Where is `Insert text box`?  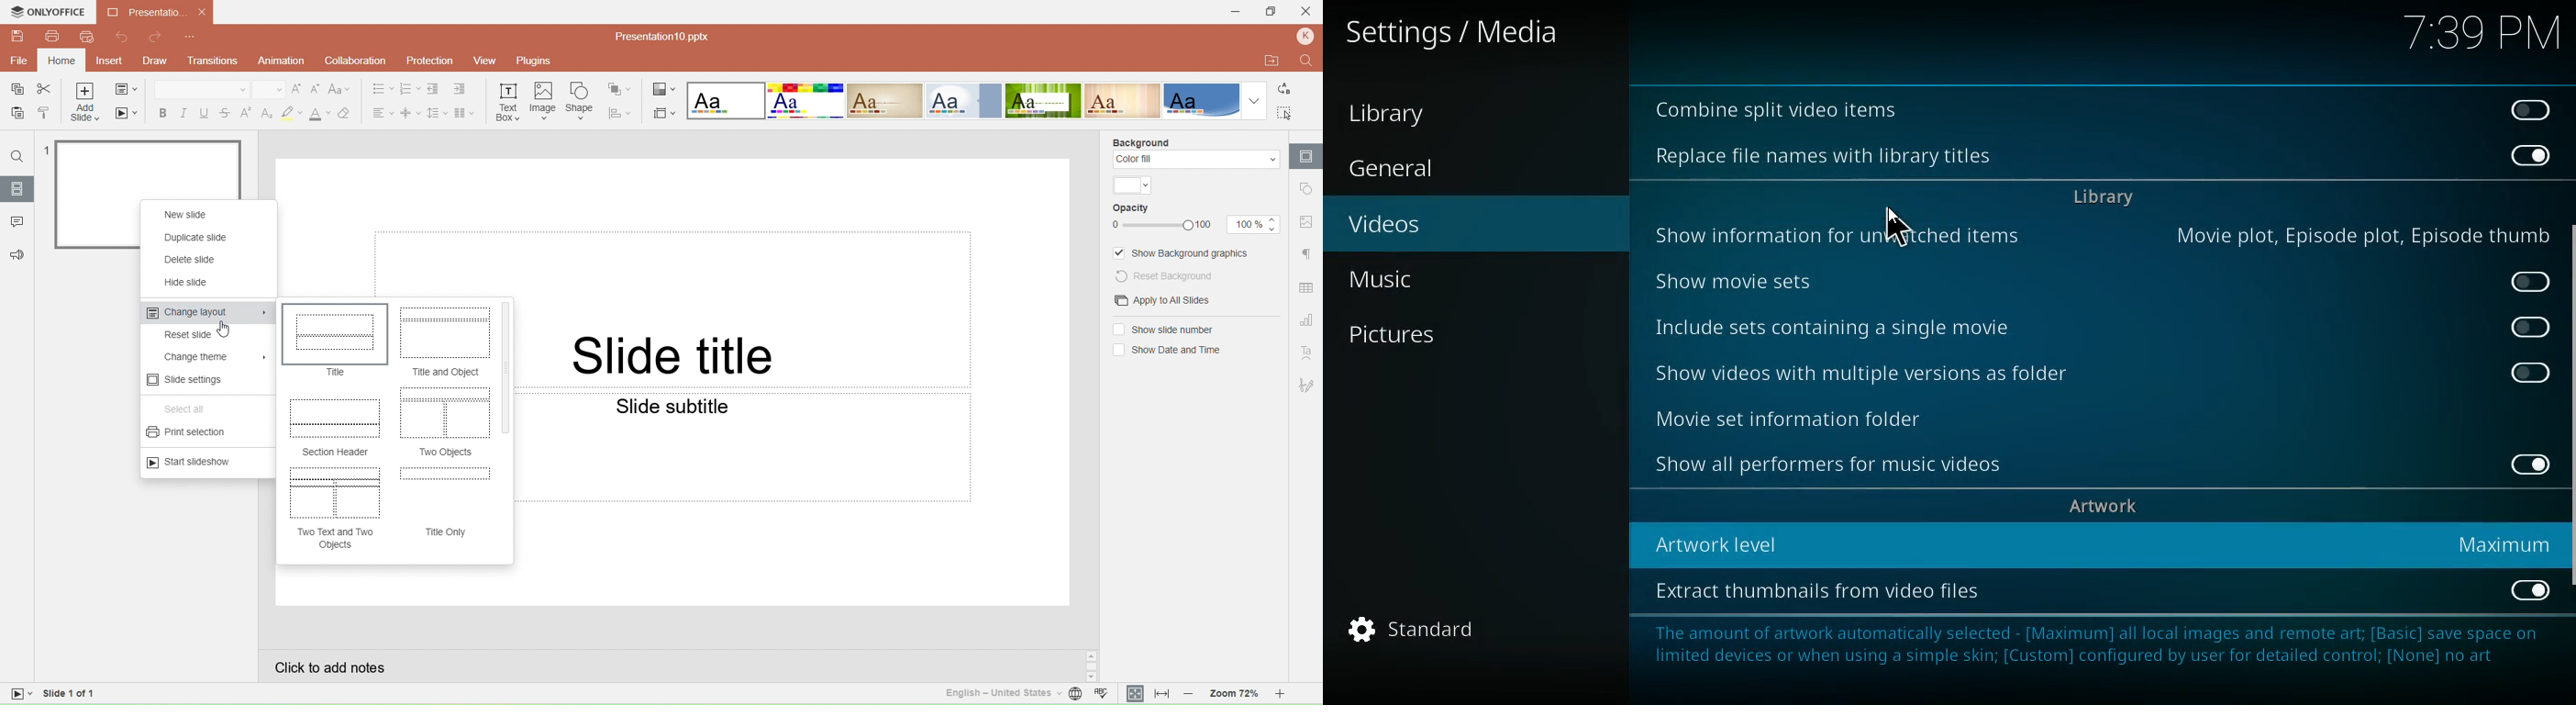 Insert text box is located at coordinates (509, 100).